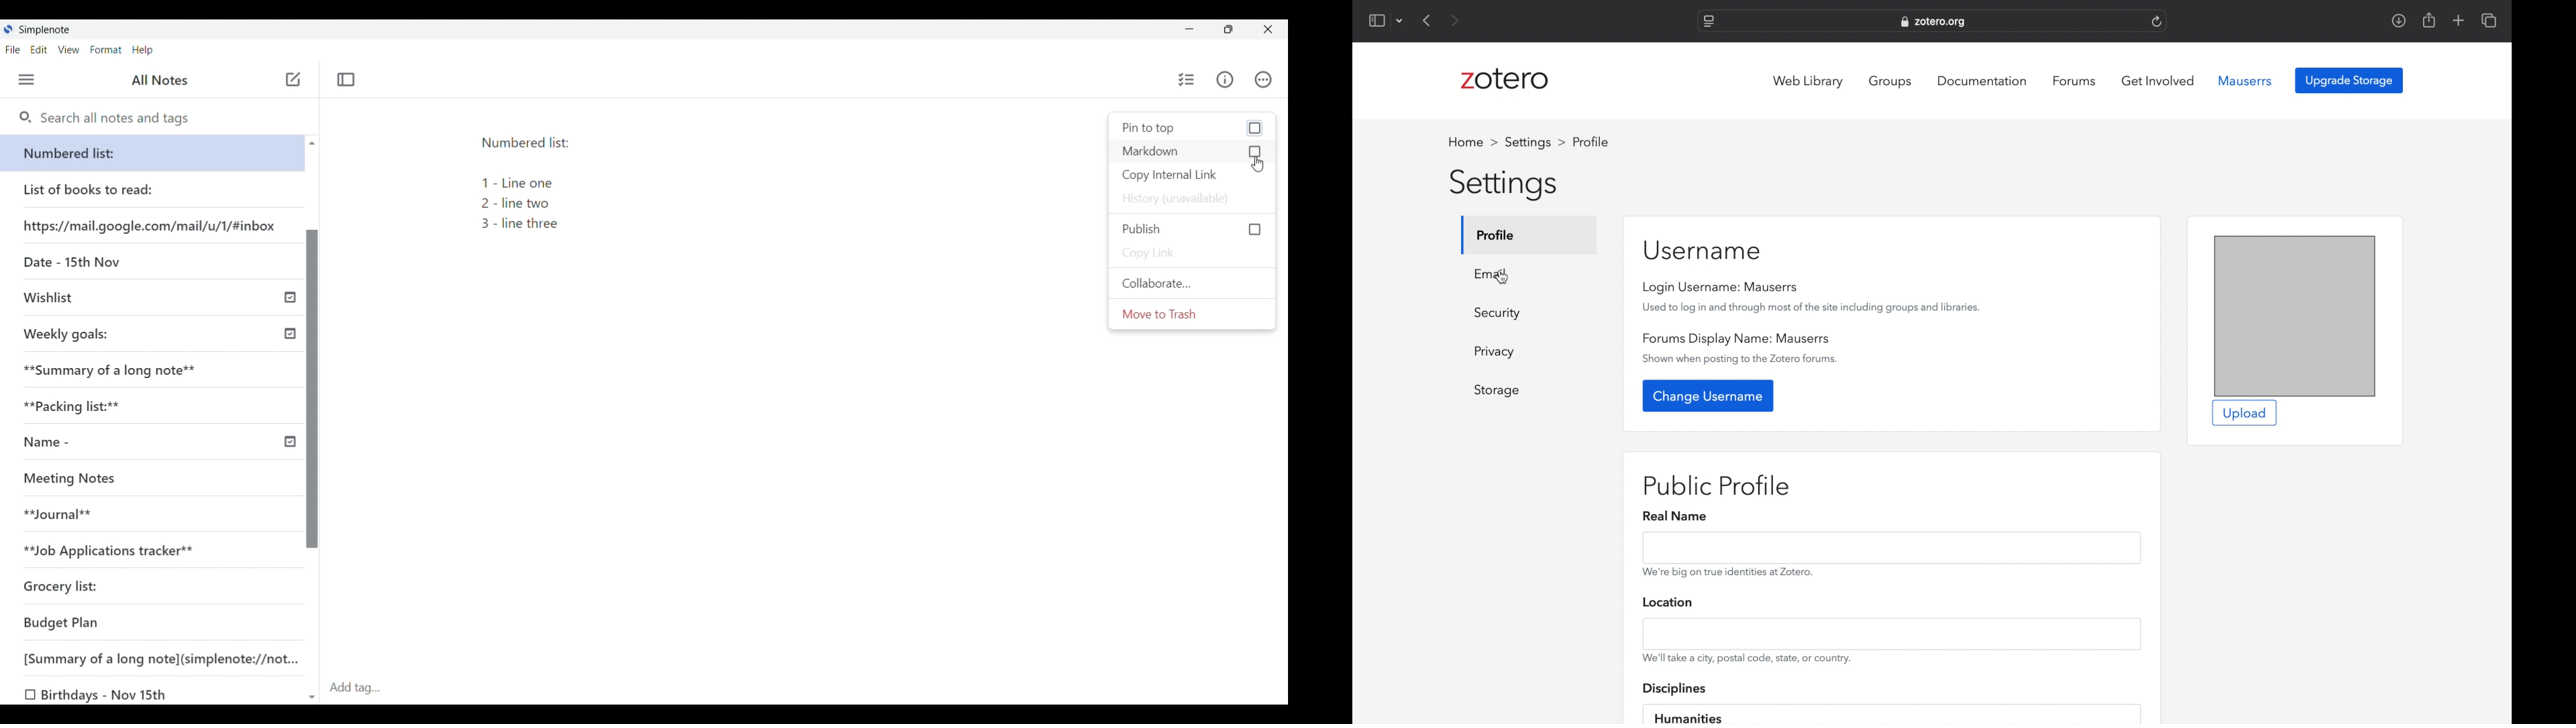 This screenshot has height=728, width=2576. Describe the element at coordinates (86, 481) in the screenshot. I see `Meeting Notes` at that location.